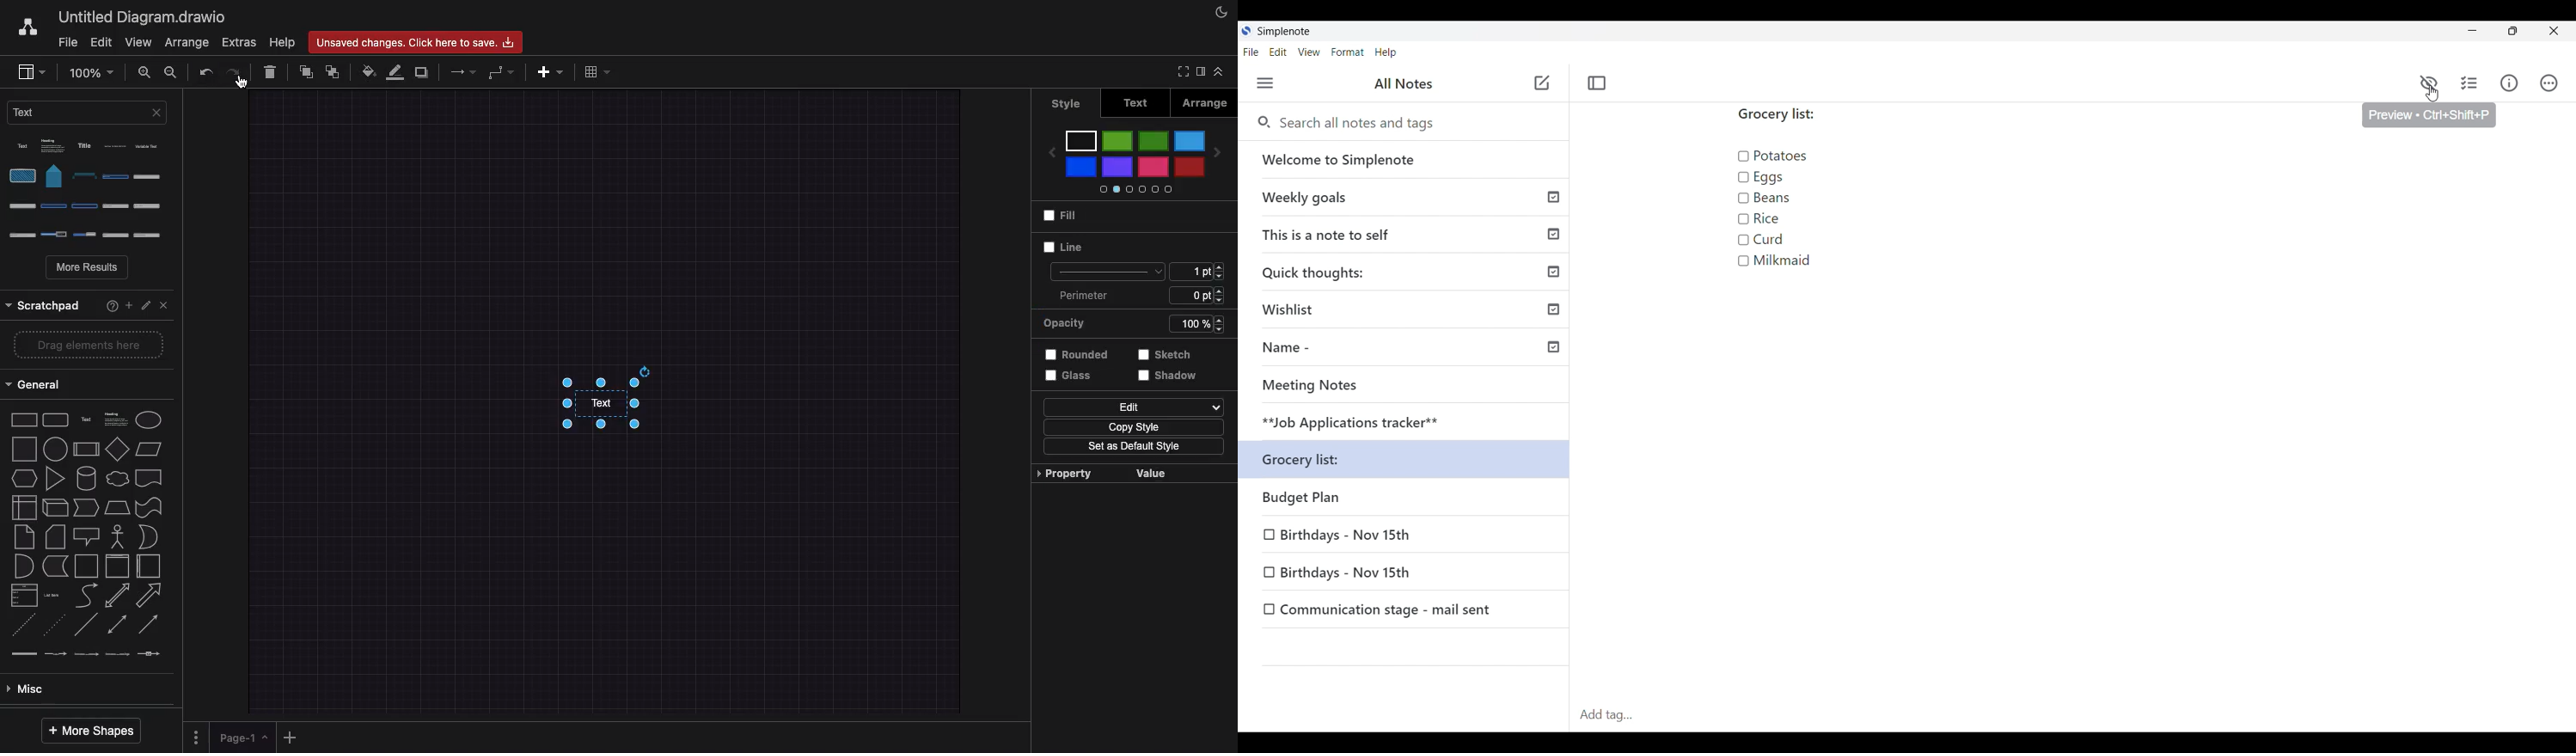 The width and height of the screenshot is (2576, 756). What do you see at coordinates (1409, 235) in the screenshot?
I see `This is a note to self` at bounding box center [1409, 235].